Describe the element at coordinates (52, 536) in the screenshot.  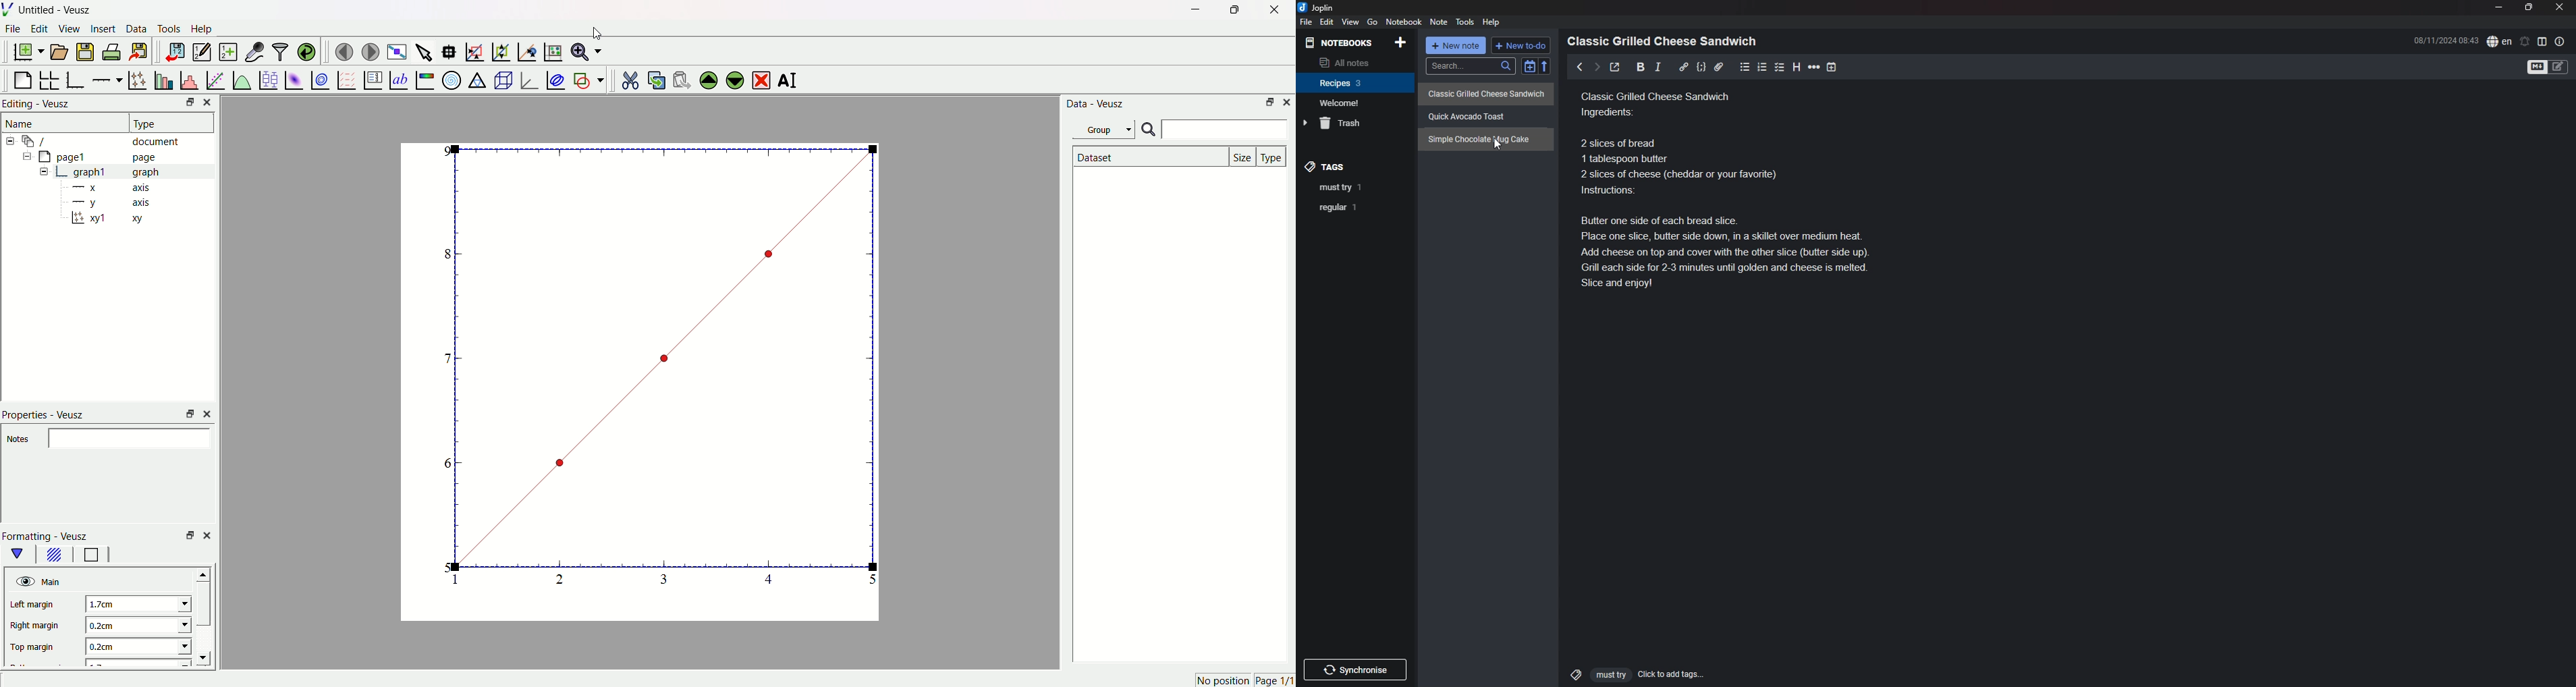
I see `Formatting - Veusz` at that location.